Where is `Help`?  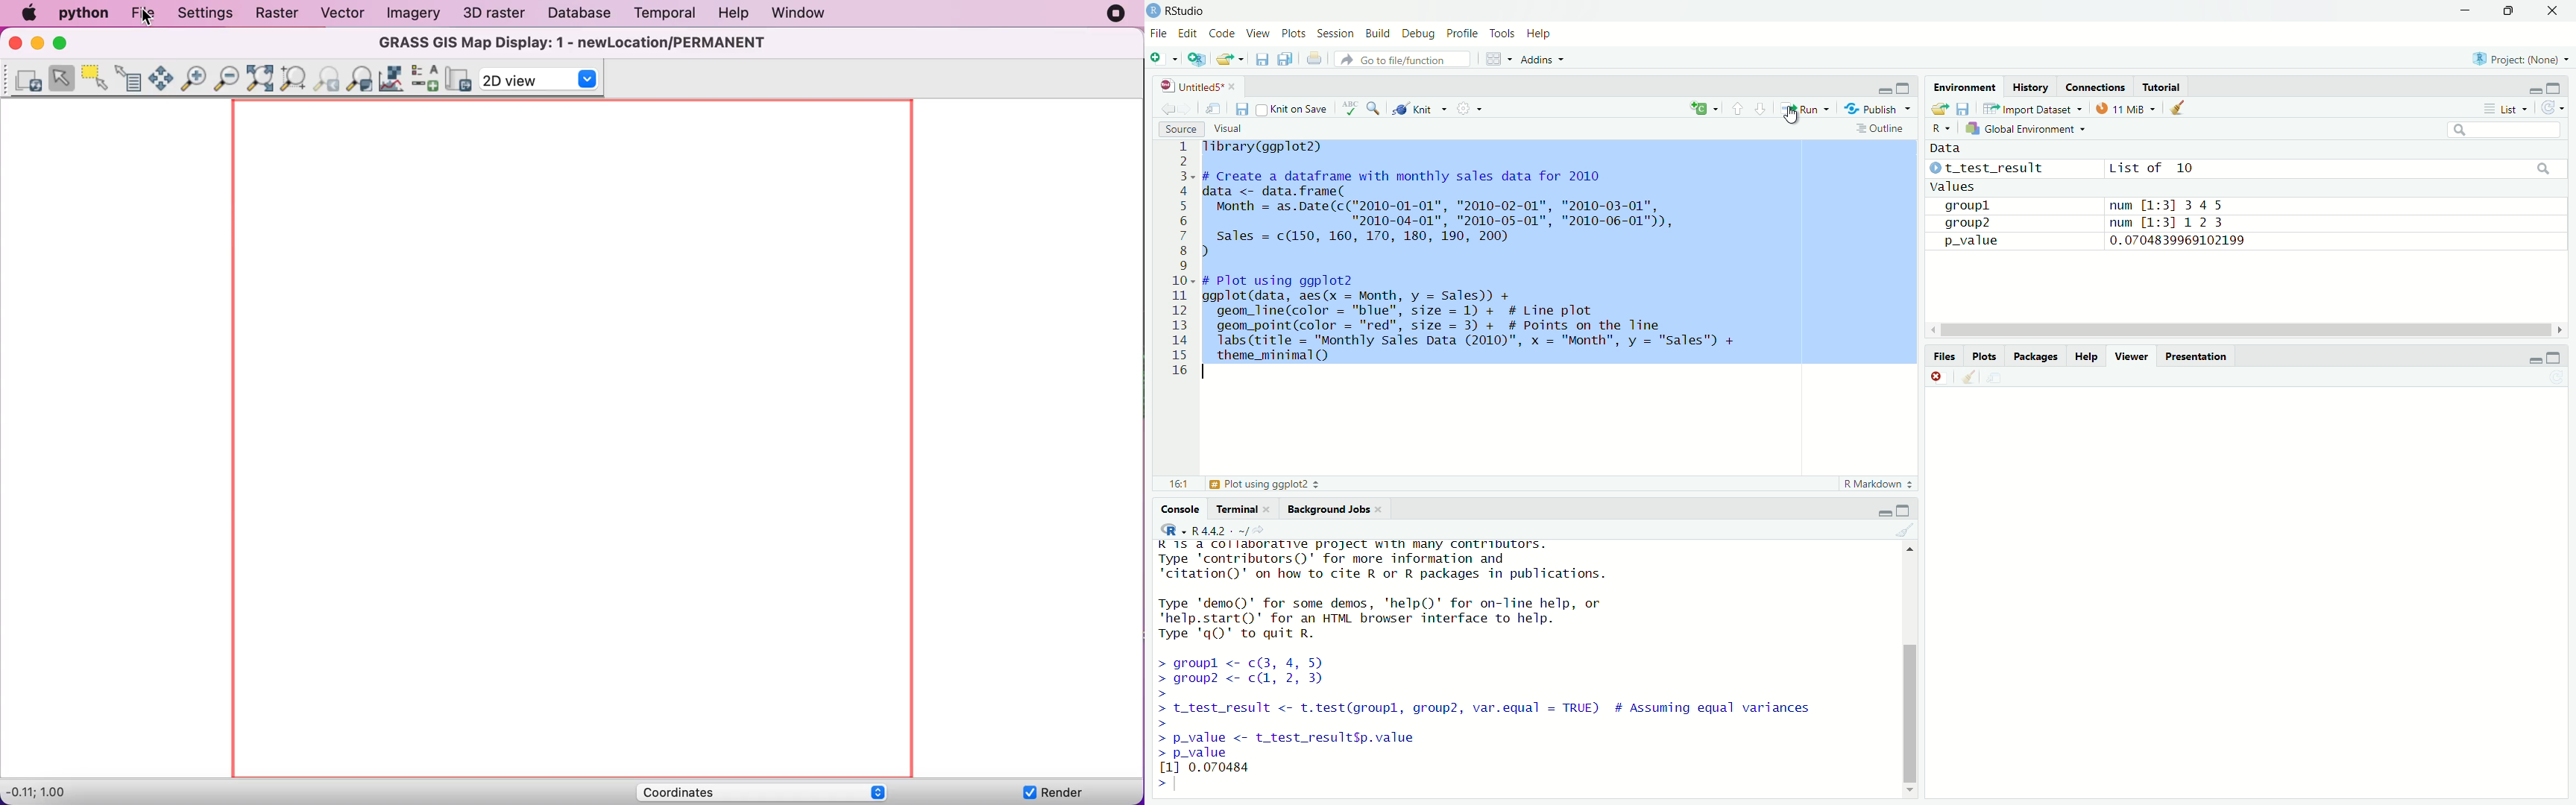 Help is located at coordinates (1544, 34).